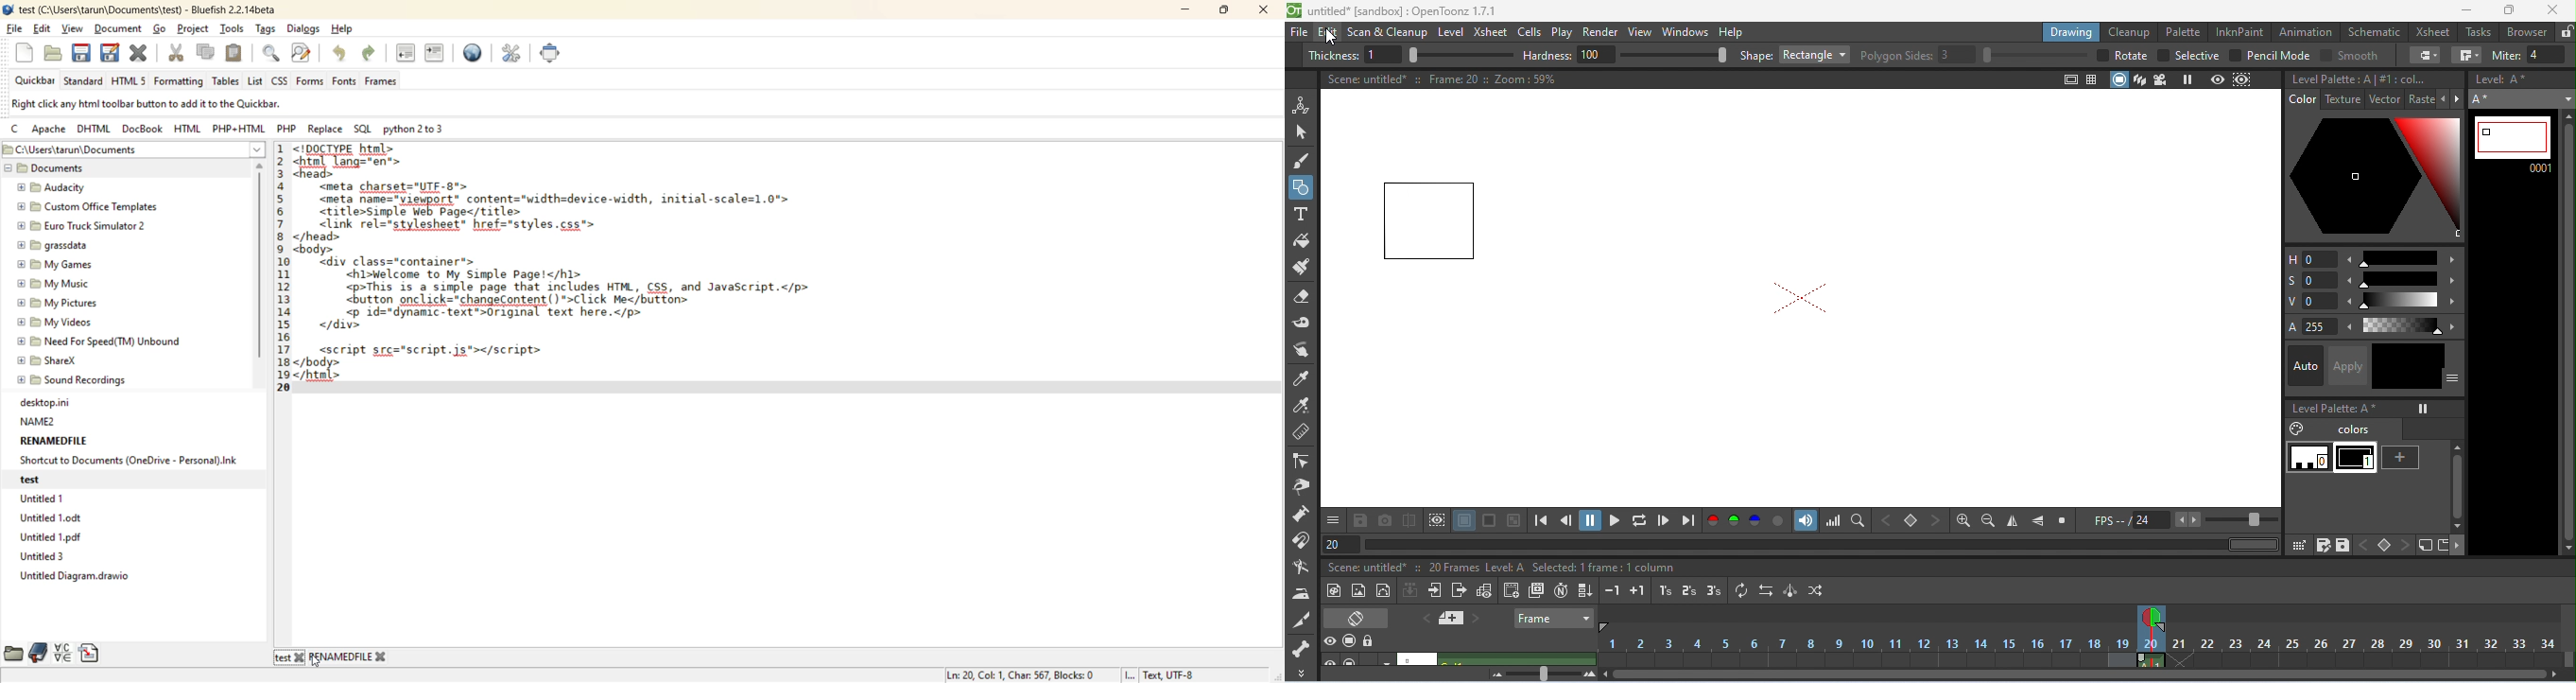  I want to click on quickbar, so click(32, 81).